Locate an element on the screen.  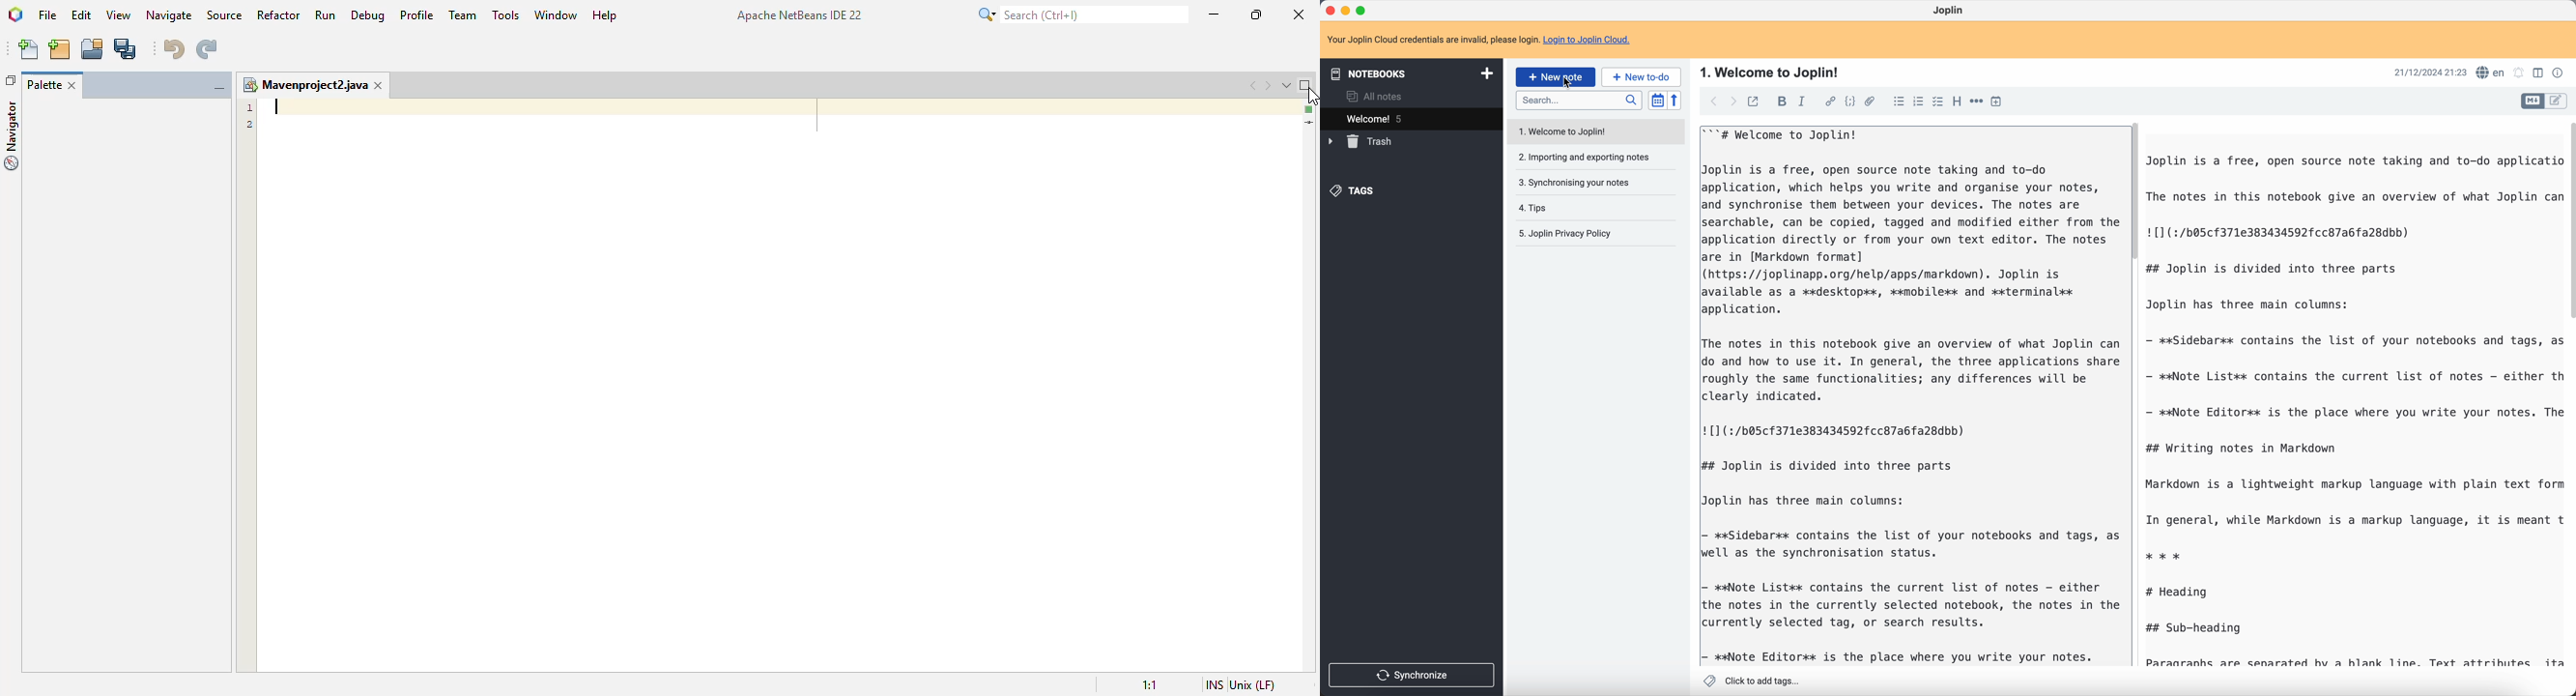
note is located at coordinates (1480, 39).